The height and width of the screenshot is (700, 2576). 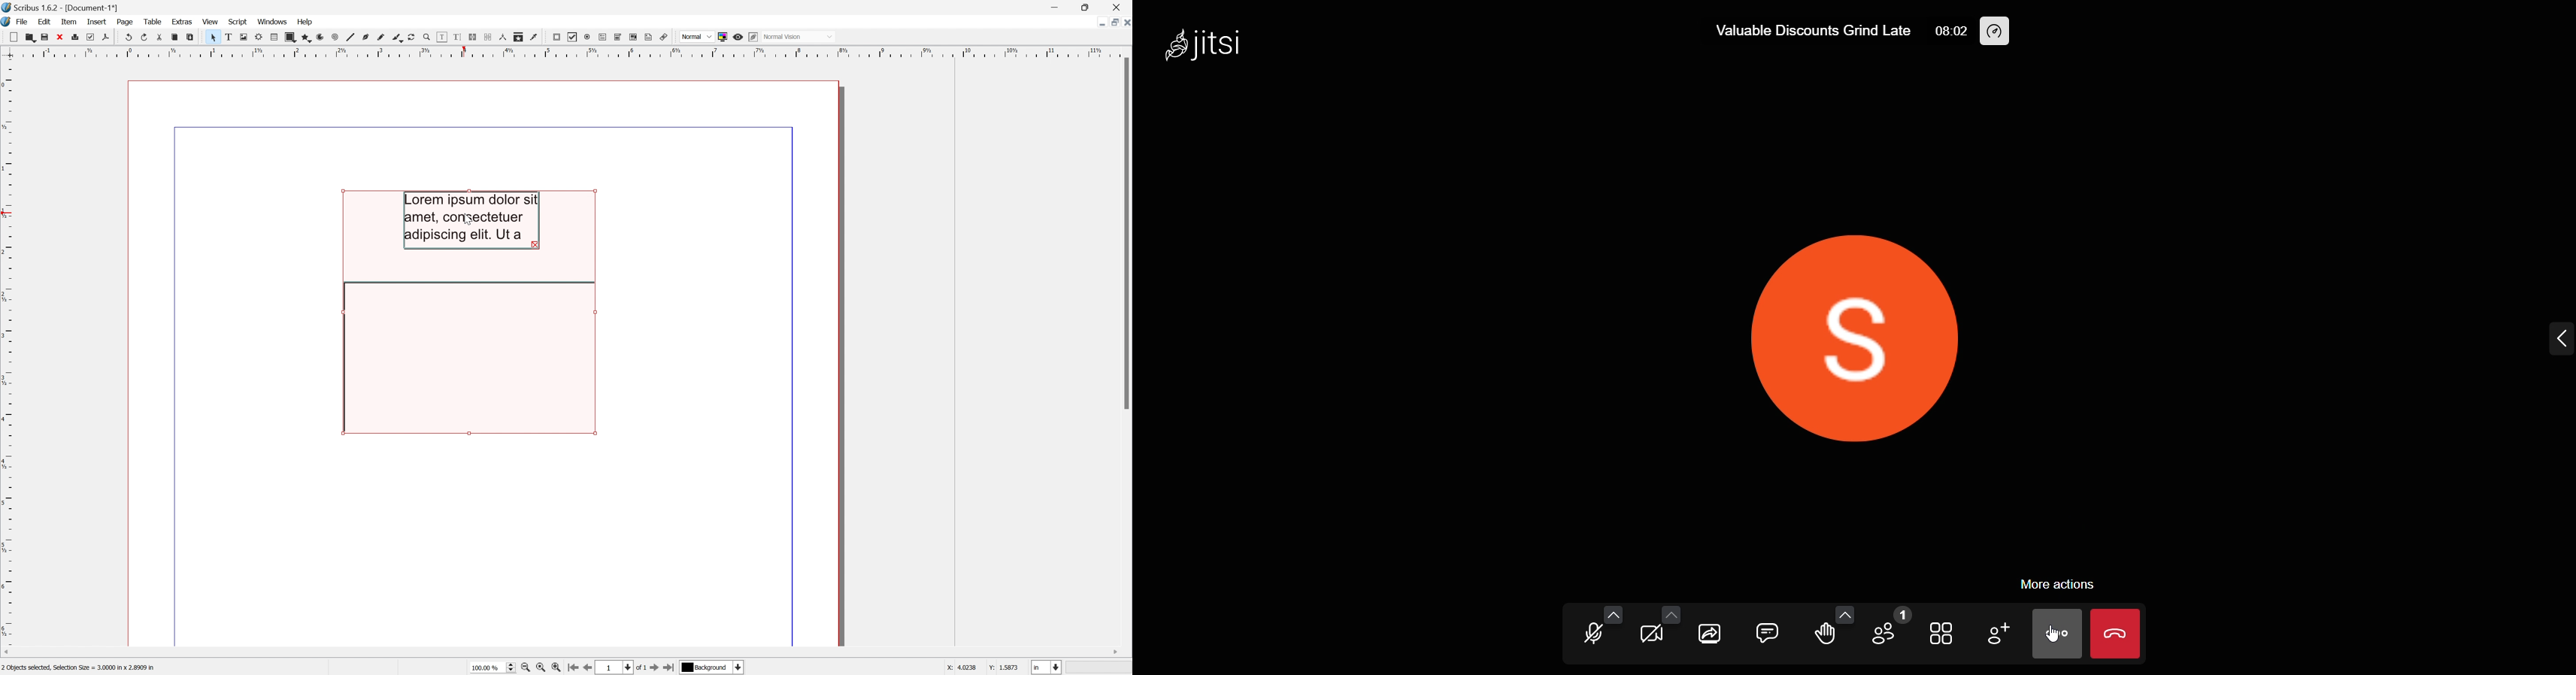 What do you see at coordinates (70, 22) in the screenshot?
I see `Item` at bounding box center [70, 22].